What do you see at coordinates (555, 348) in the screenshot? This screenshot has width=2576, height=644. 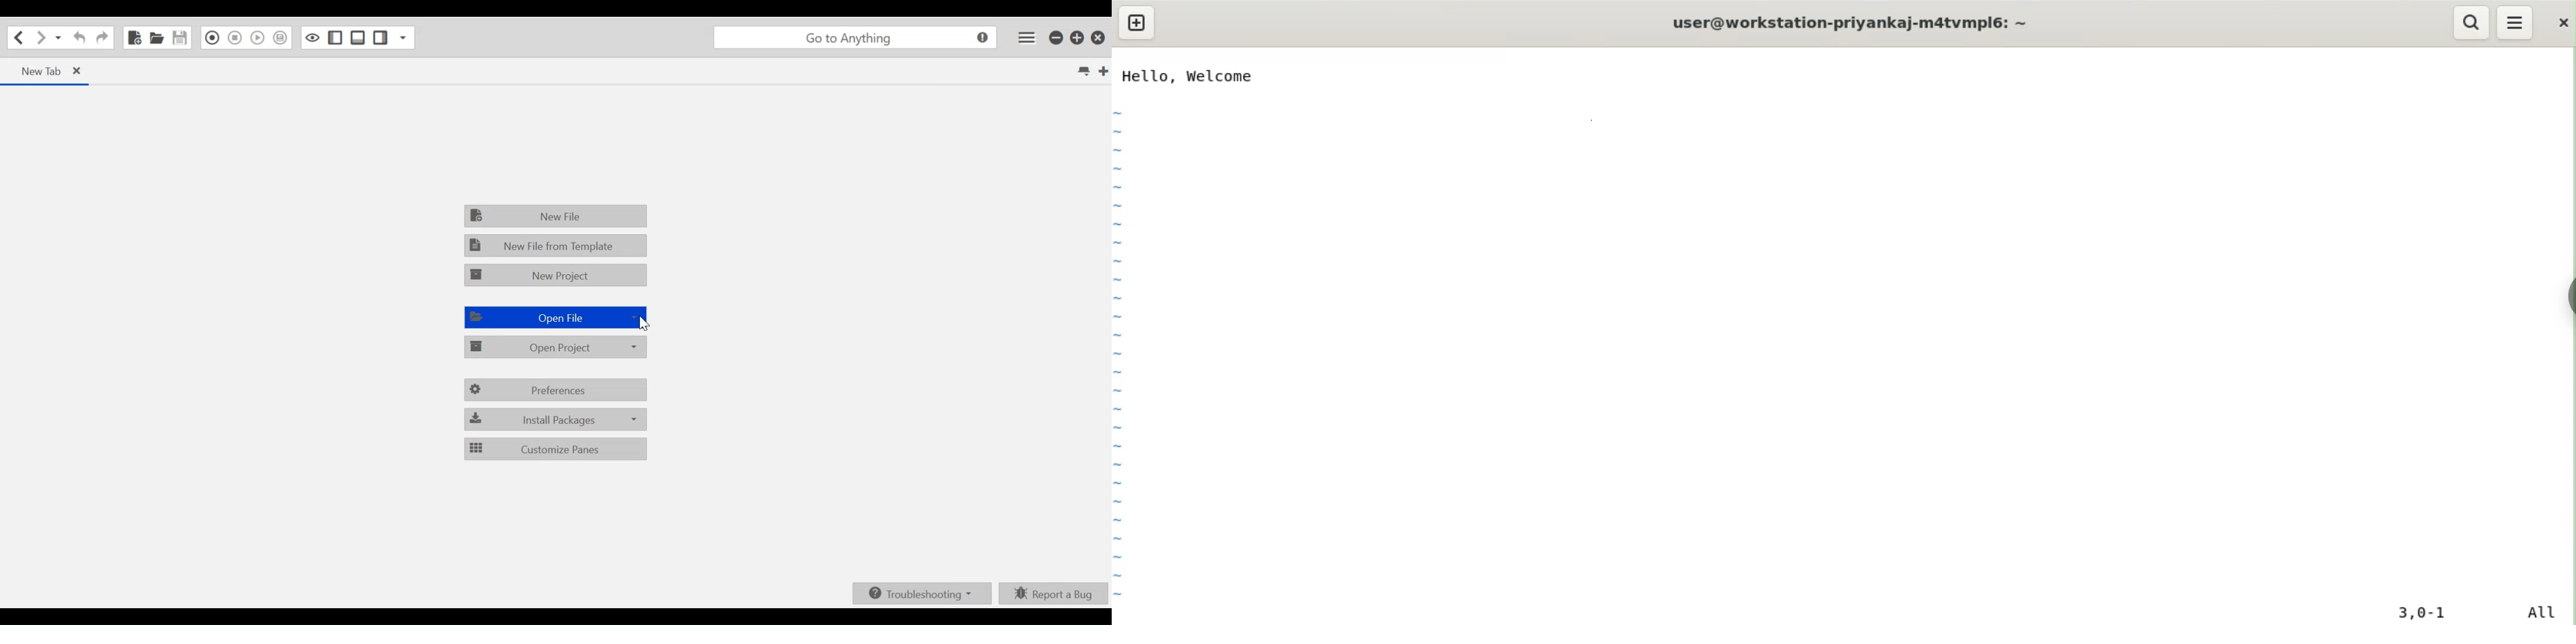 I see `Open project` at bounding box center [555, 348].